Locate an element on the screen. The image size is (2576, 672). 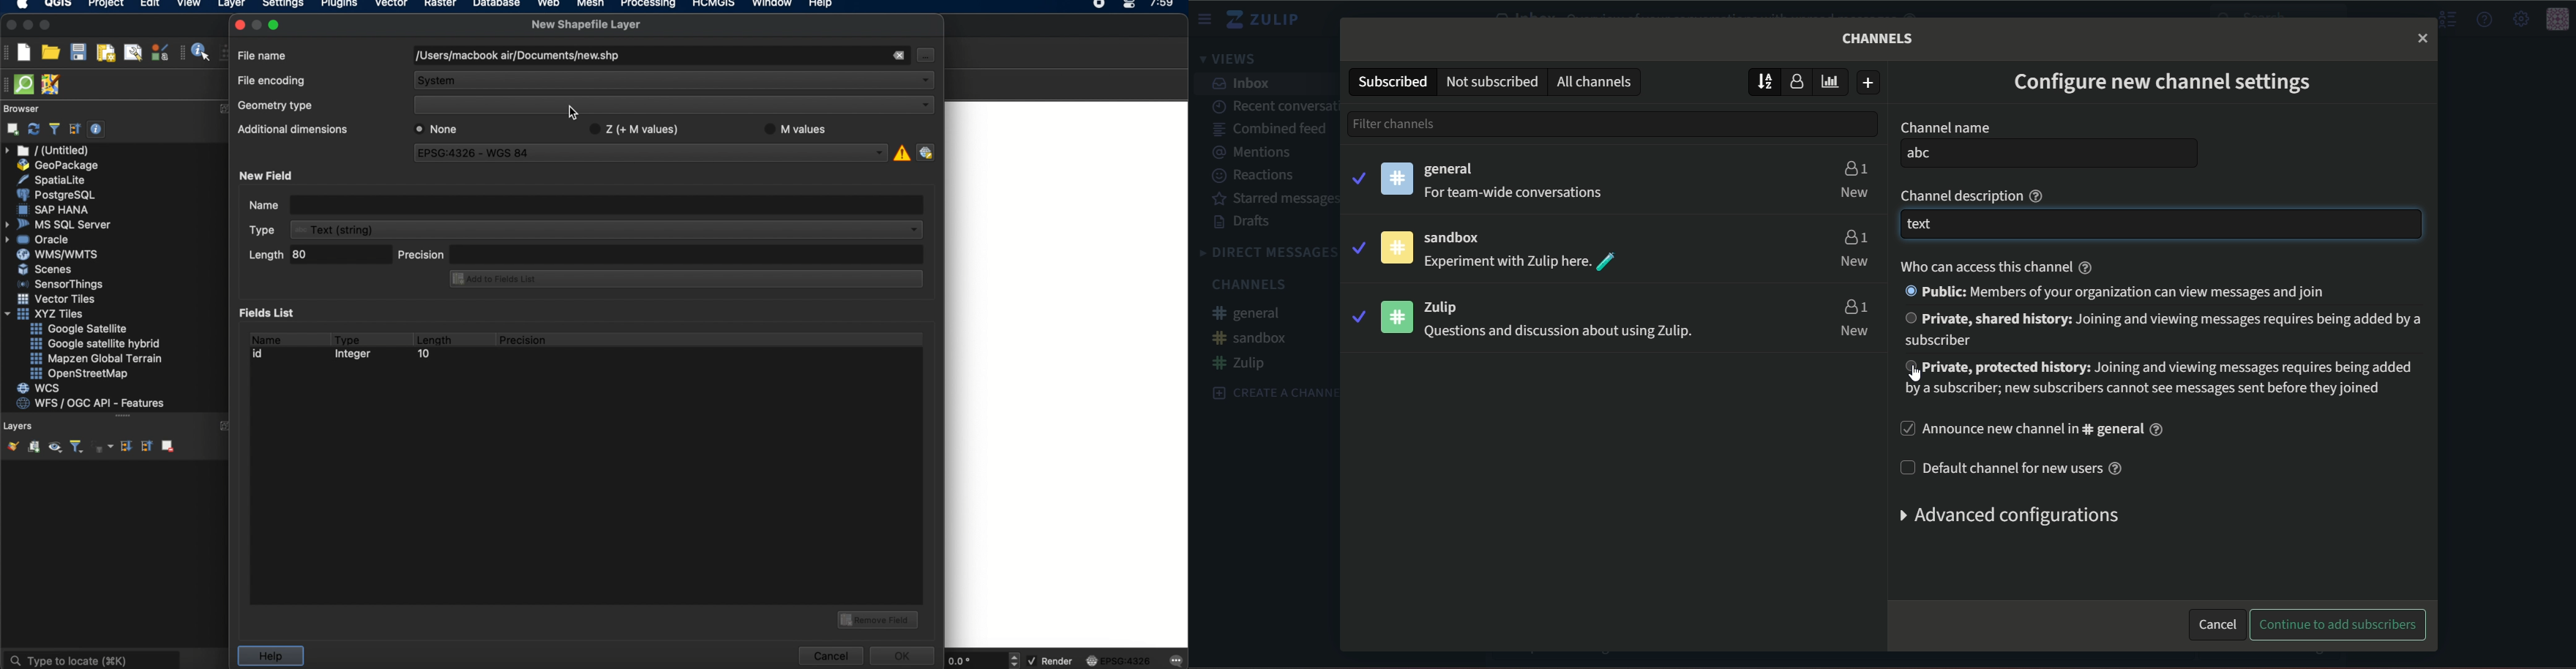
file encoding is located at coordinates (270, 79).